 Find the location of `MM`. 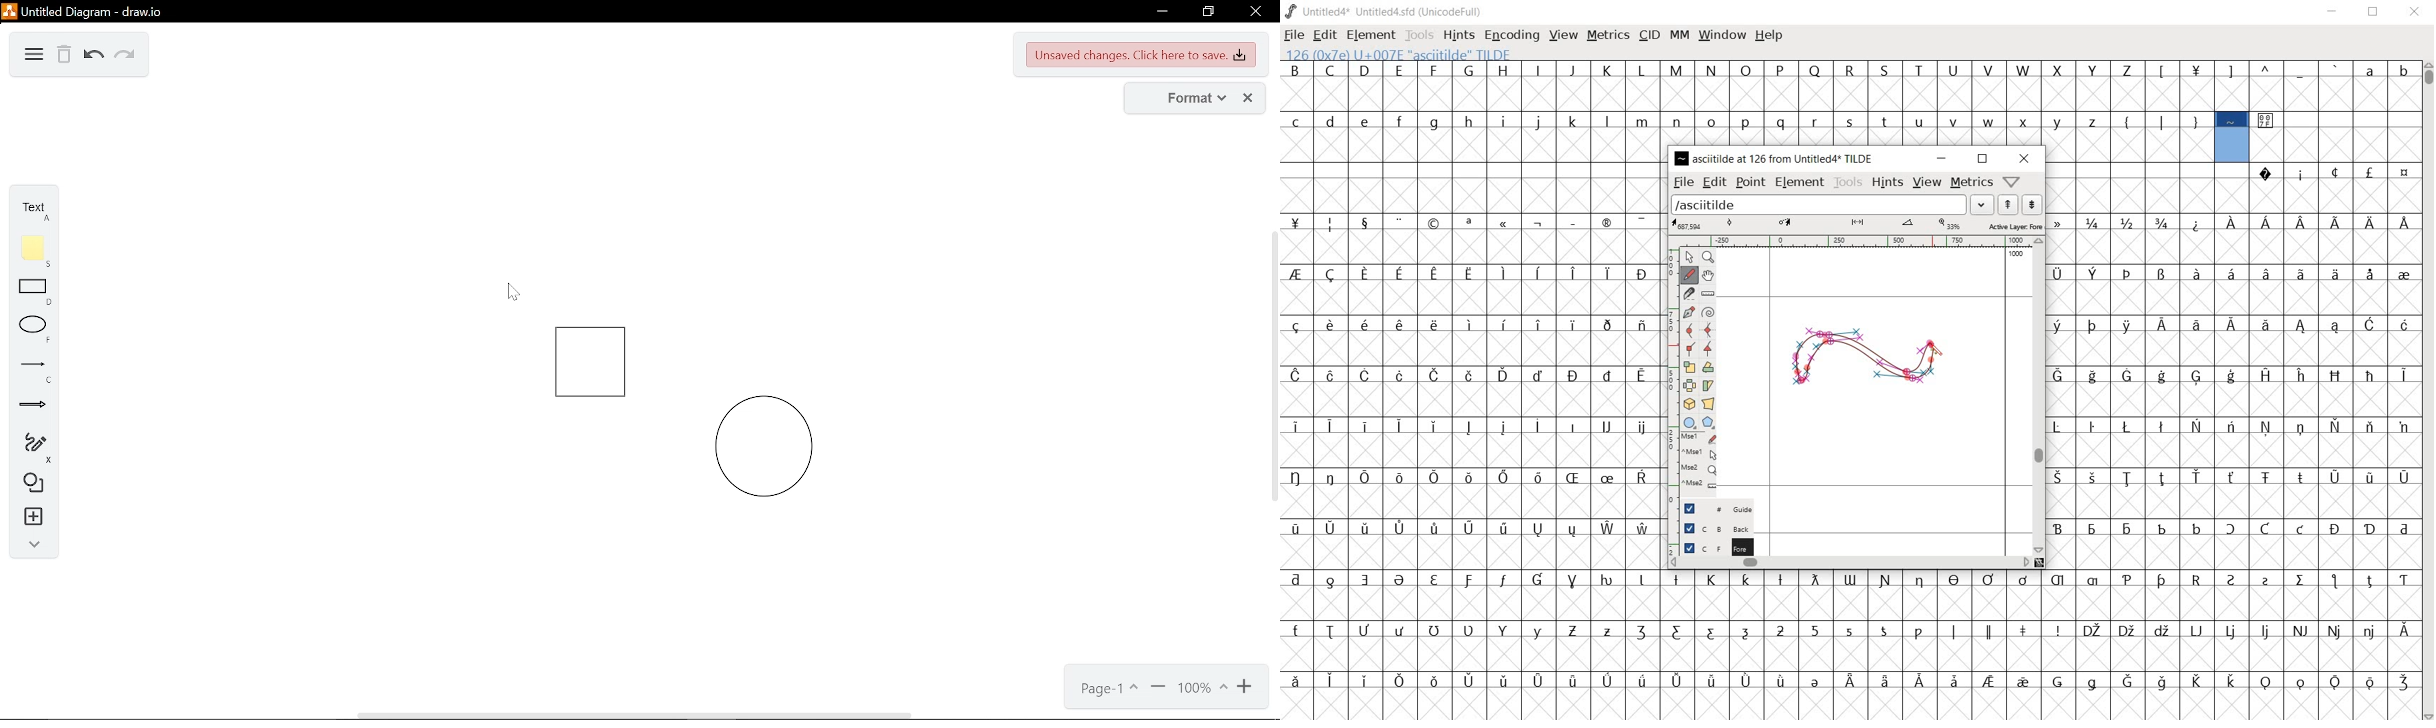

MM is located at coordinates (1679, 37).